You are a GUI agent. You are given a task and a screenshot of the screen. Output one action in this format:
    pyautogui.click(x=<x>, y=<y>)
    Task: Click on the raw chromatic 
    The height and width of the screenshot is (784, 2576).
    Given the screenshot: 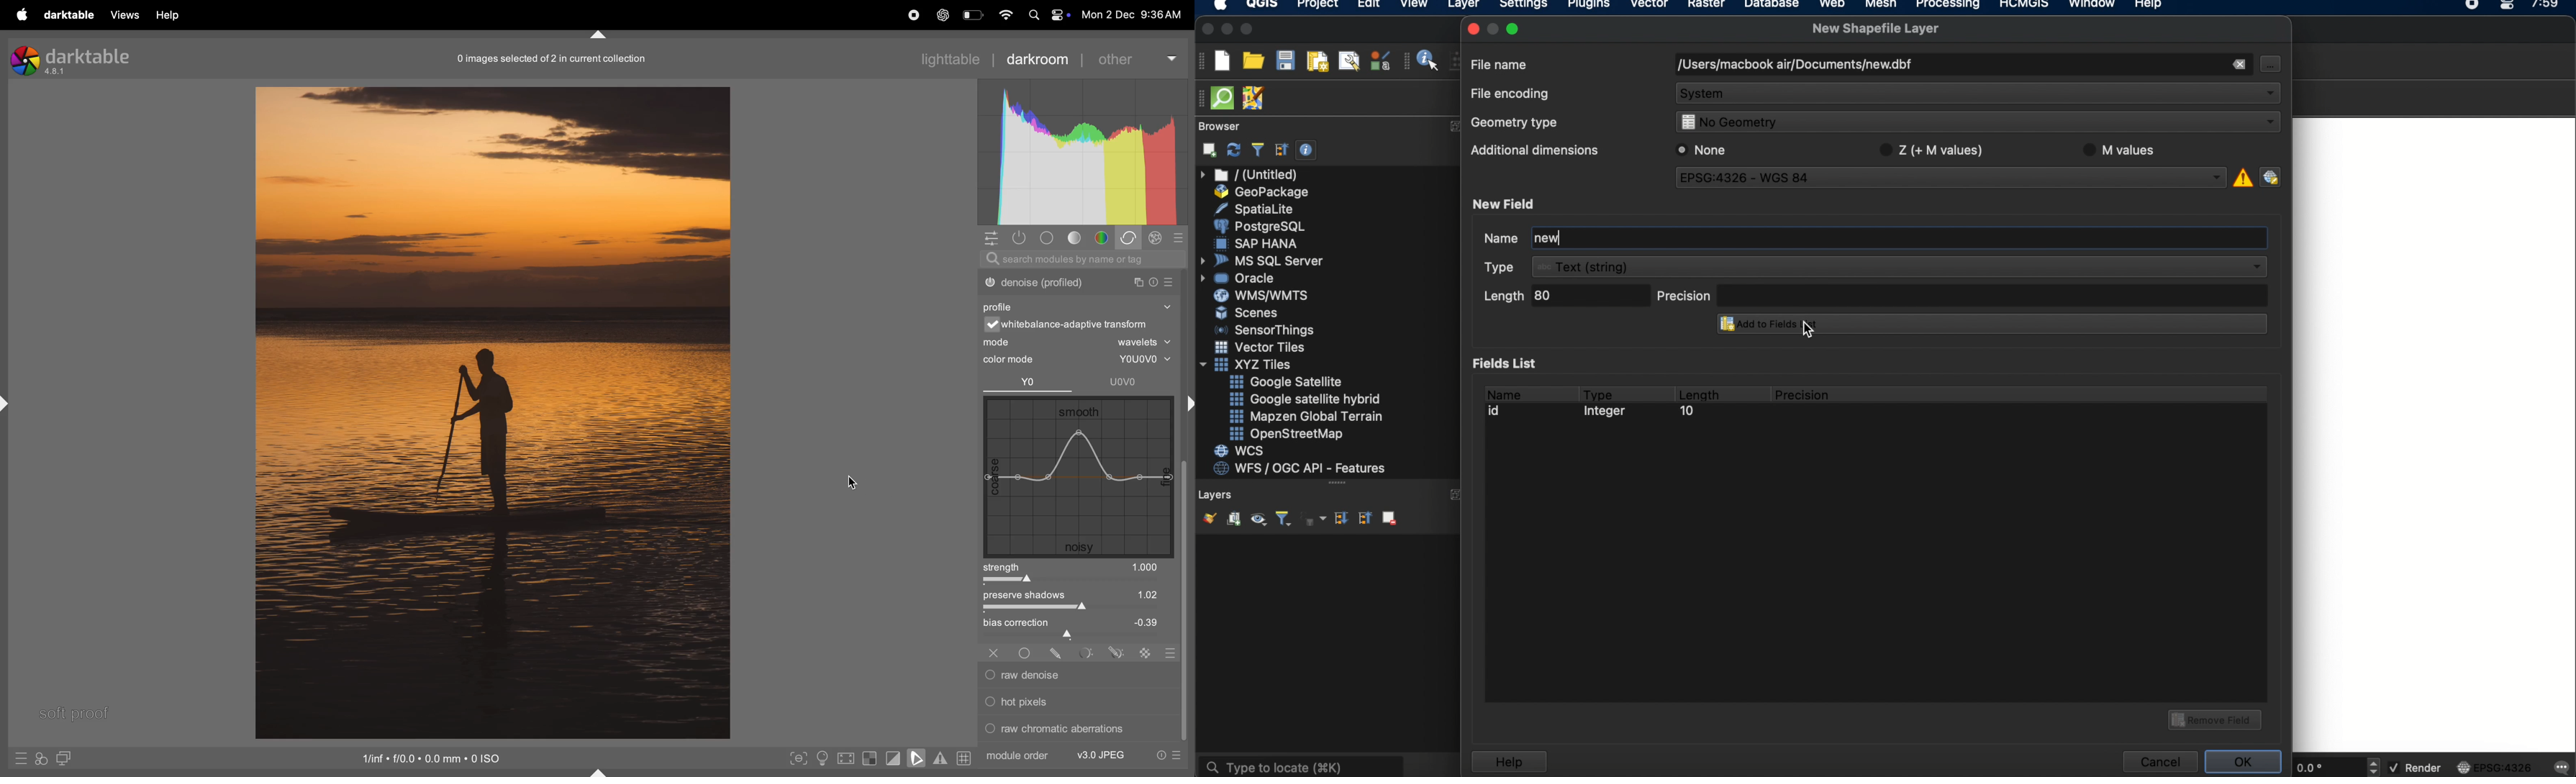 What is the action you would take?
    pyautogui.click(x=1077, y=731)
    